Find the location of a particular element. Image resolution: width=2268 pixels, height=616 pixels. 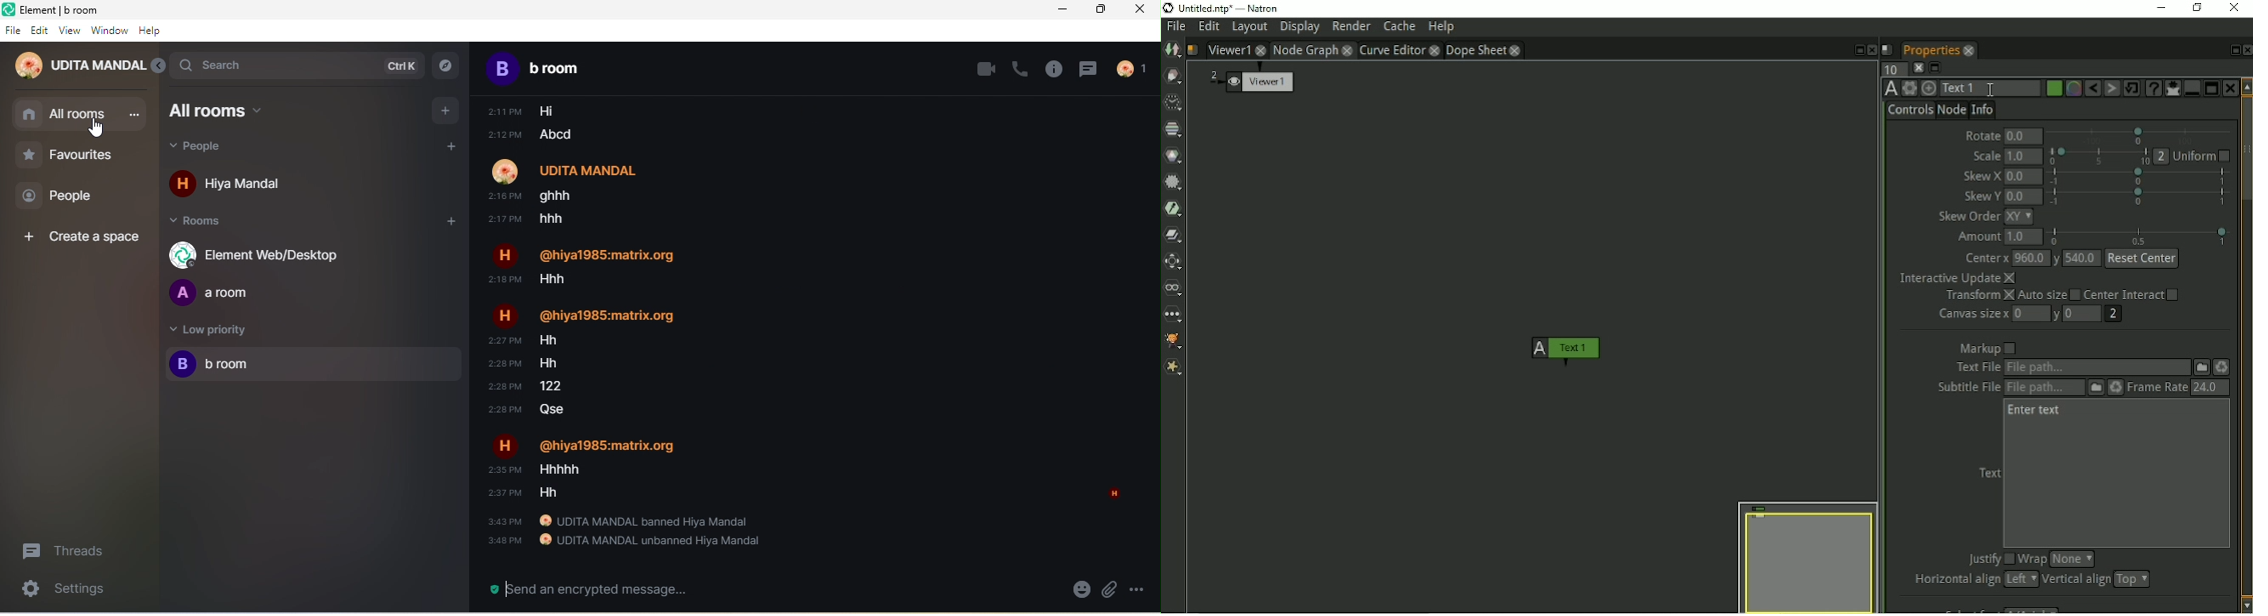

people is located at coordinates (216, 149).